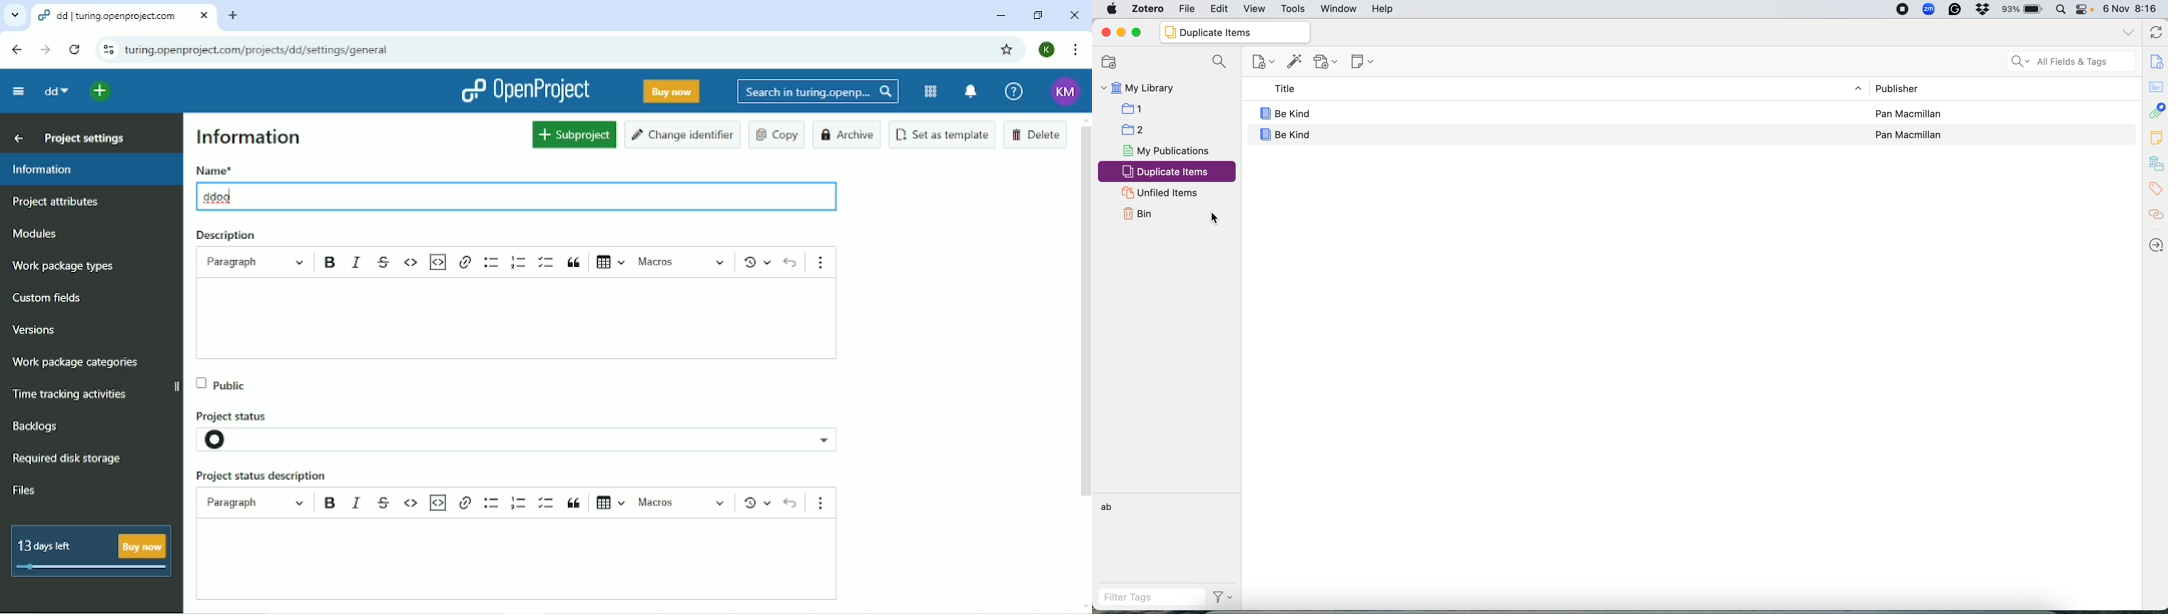 The width and height of the screenshot is (2184, 616). Describe the element at coordinates (25, 491) in the screenshot. I see `Files` at that location.